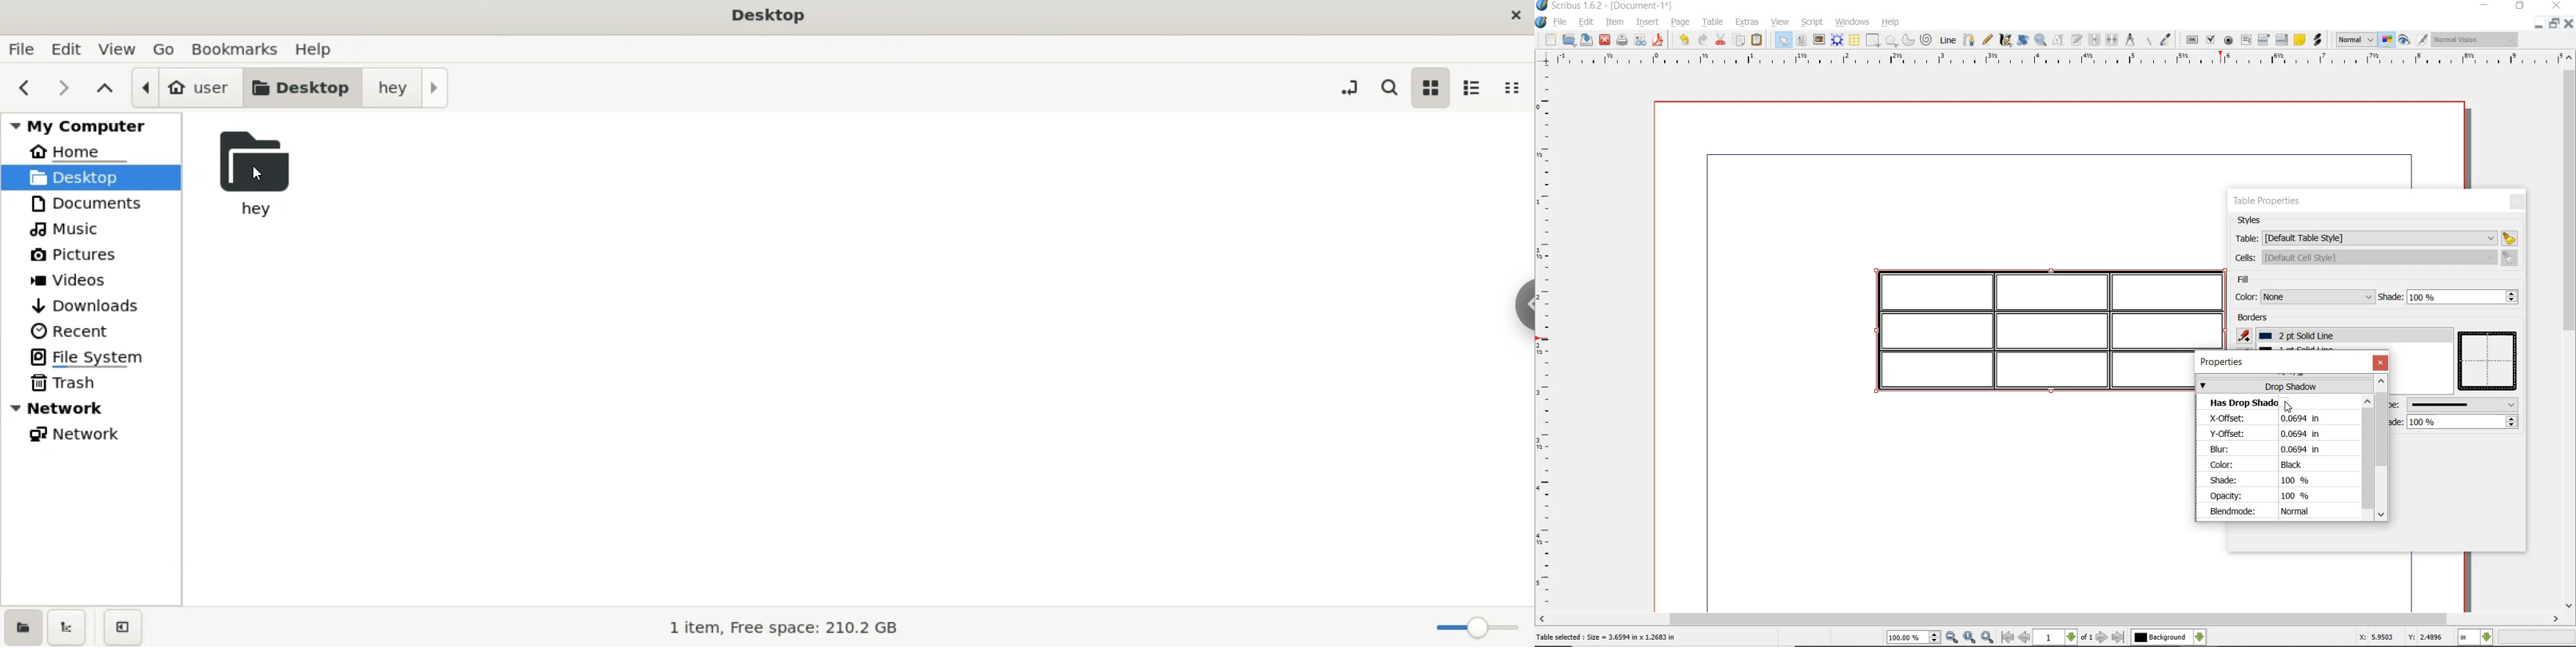 This screenshot has width=2576, height=672. Describe the element at coordinates (1748, 23) in the screenshot. I see `extras` at that location.